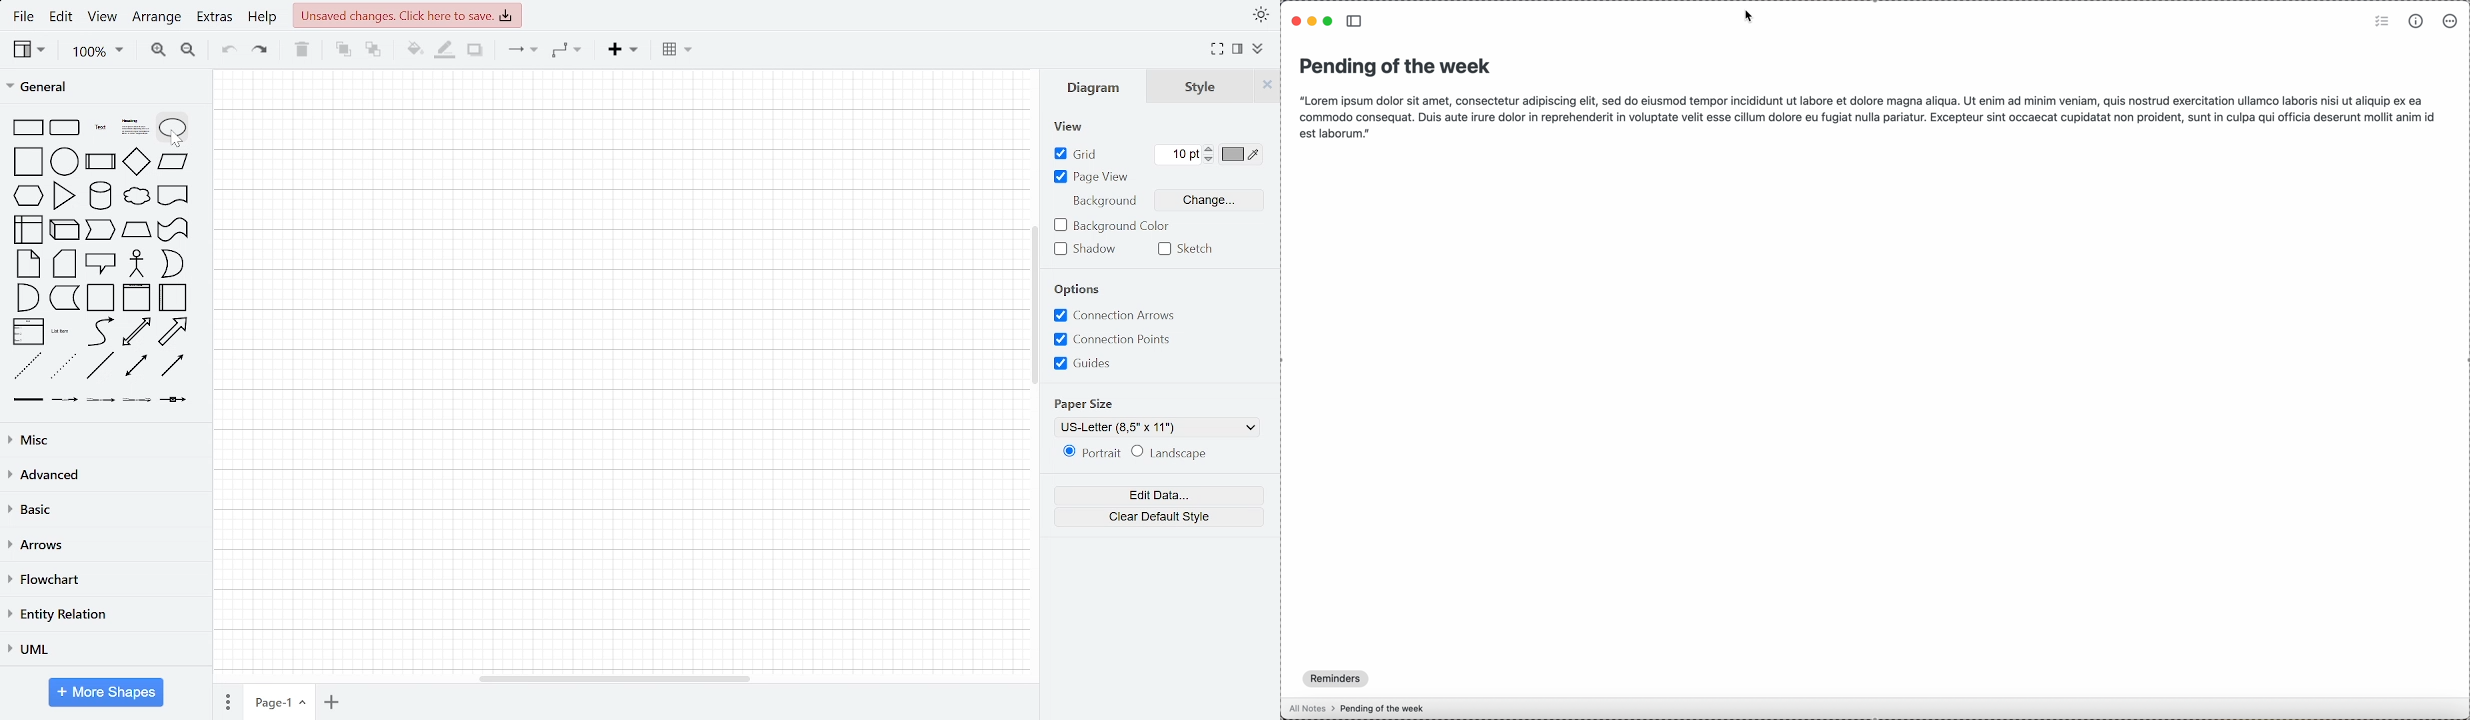 The image size is (2492, 728). I want to click on list, so click(26, 332).